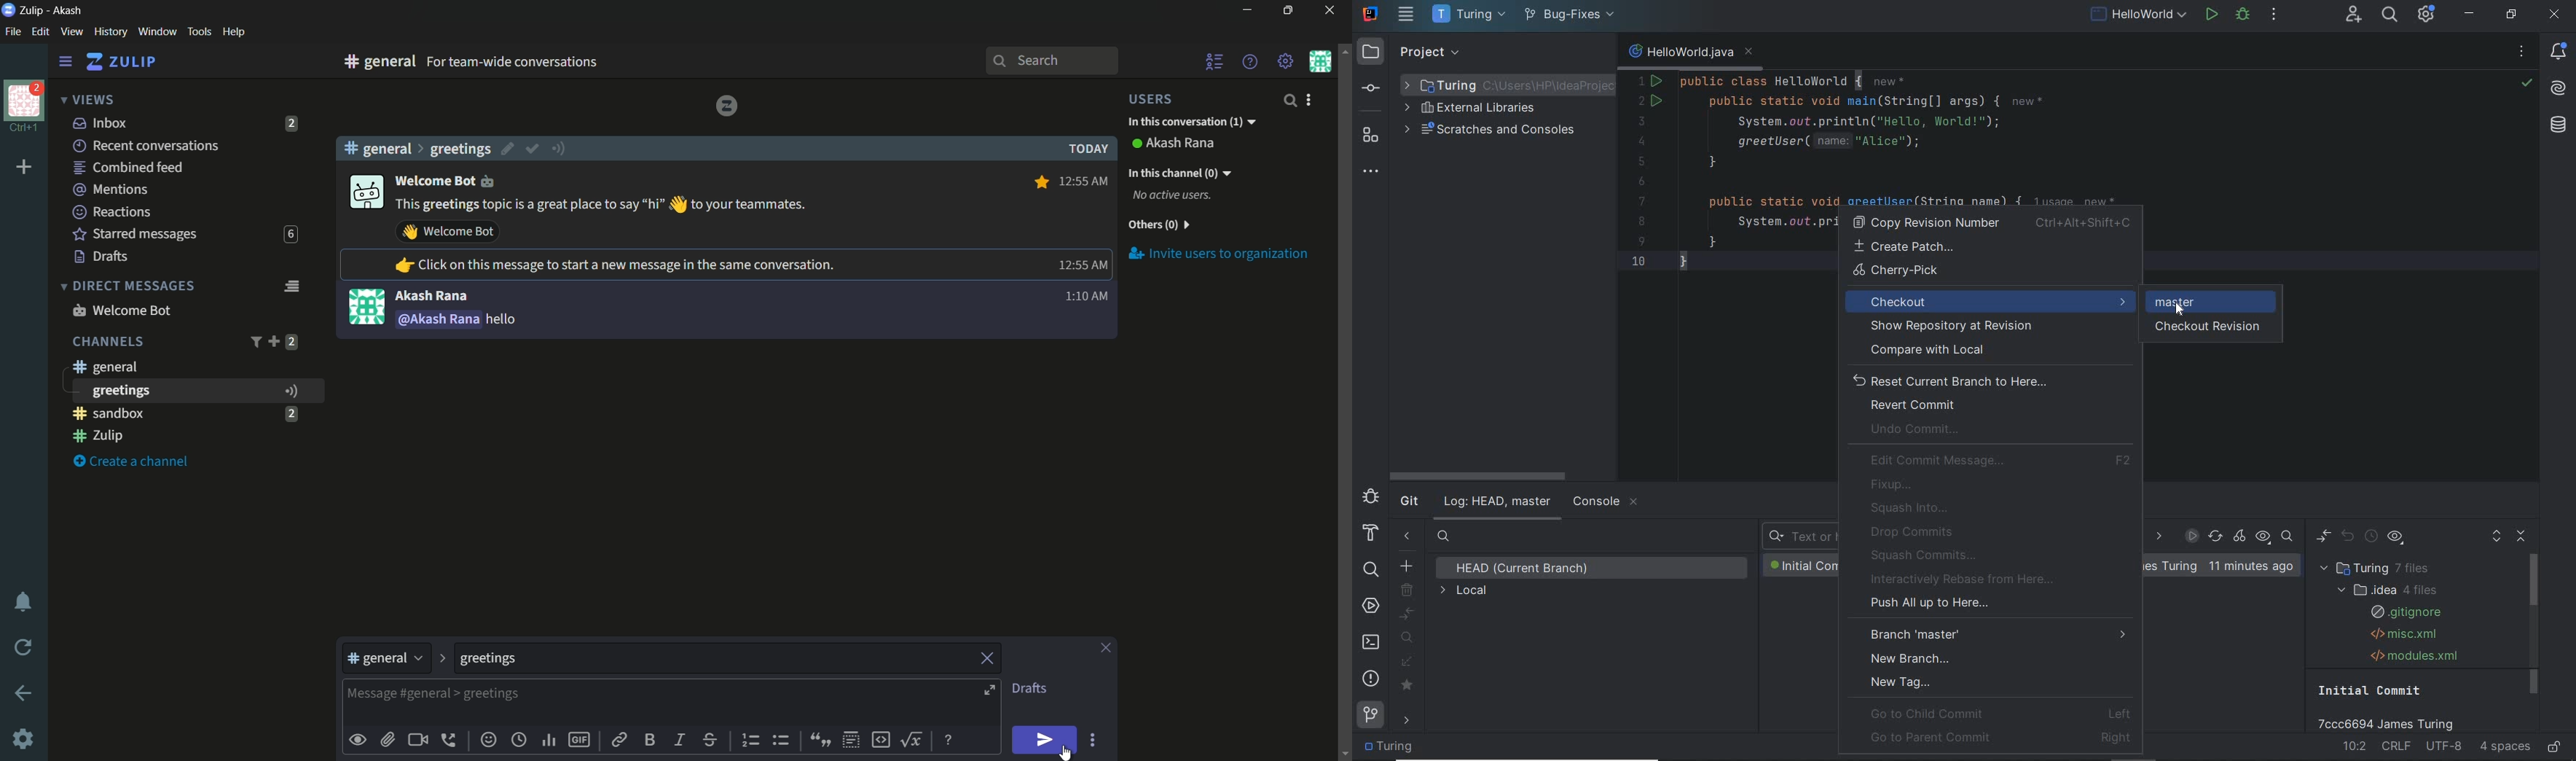 This screenshot has width=2576, height=784. I want to click on Akash rana, so click(1182, 144).